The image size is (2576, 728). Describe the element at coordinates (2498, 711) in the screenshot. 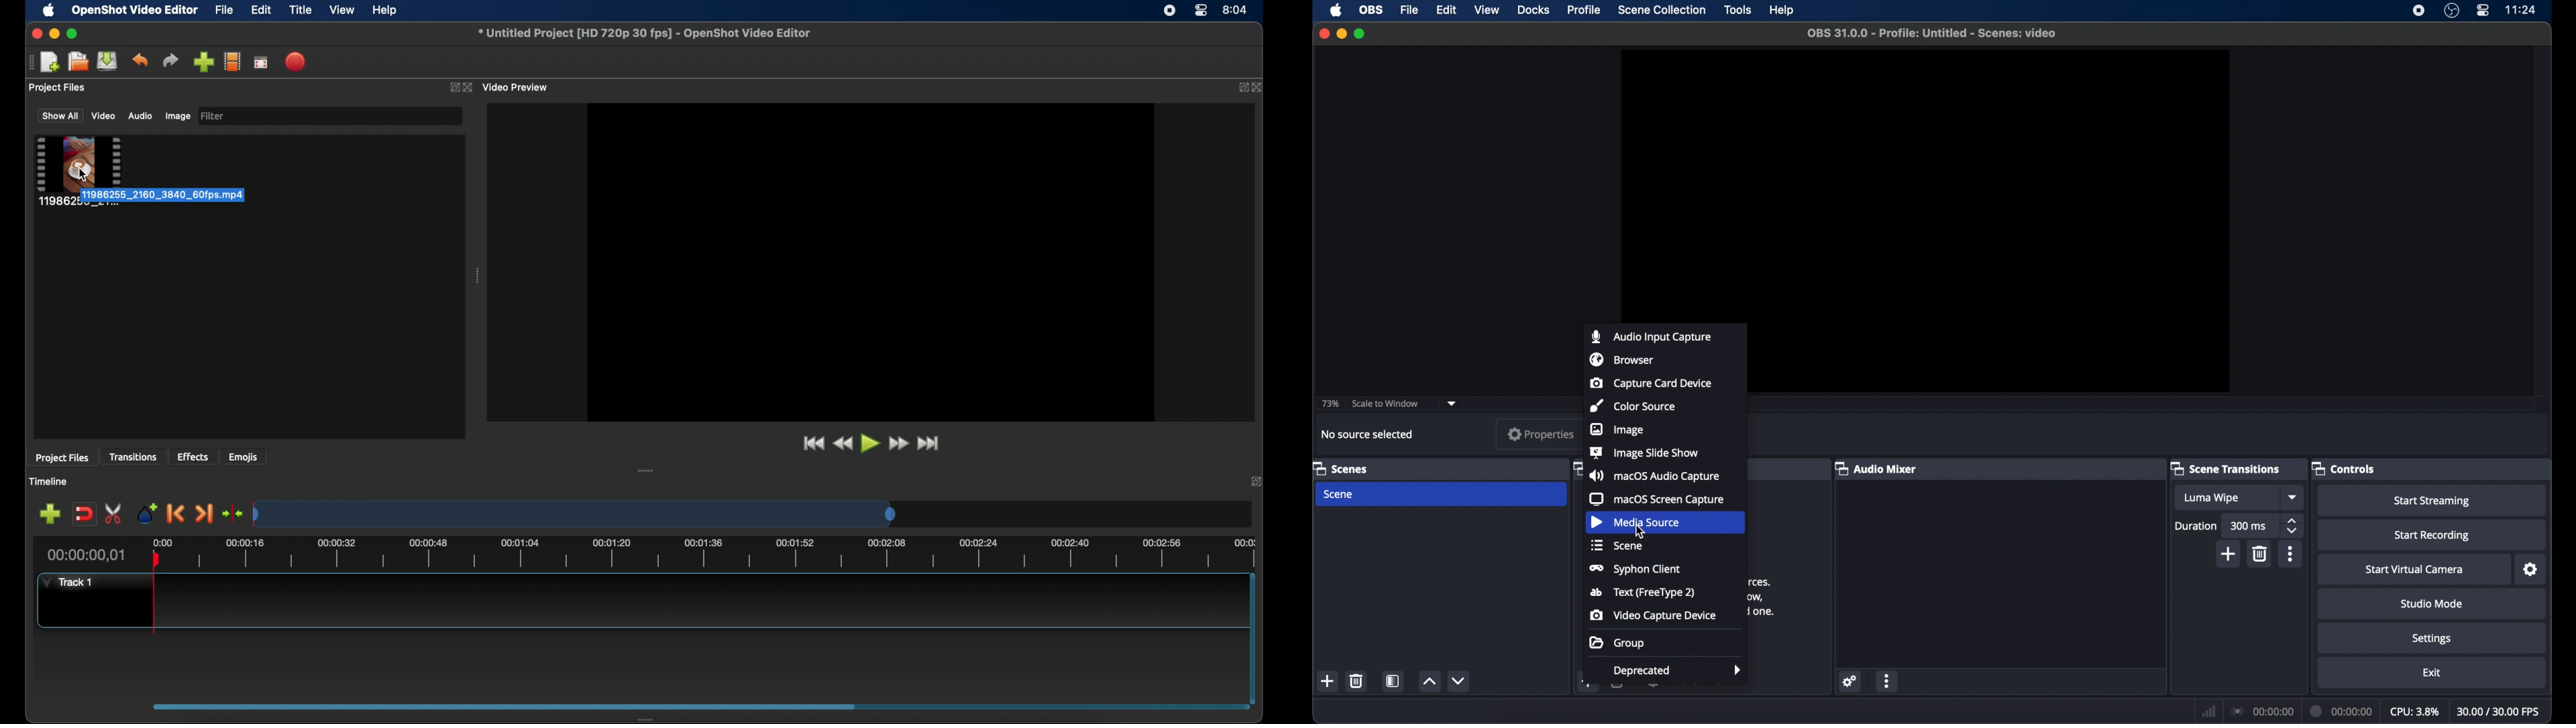

I see `fps` at that location.